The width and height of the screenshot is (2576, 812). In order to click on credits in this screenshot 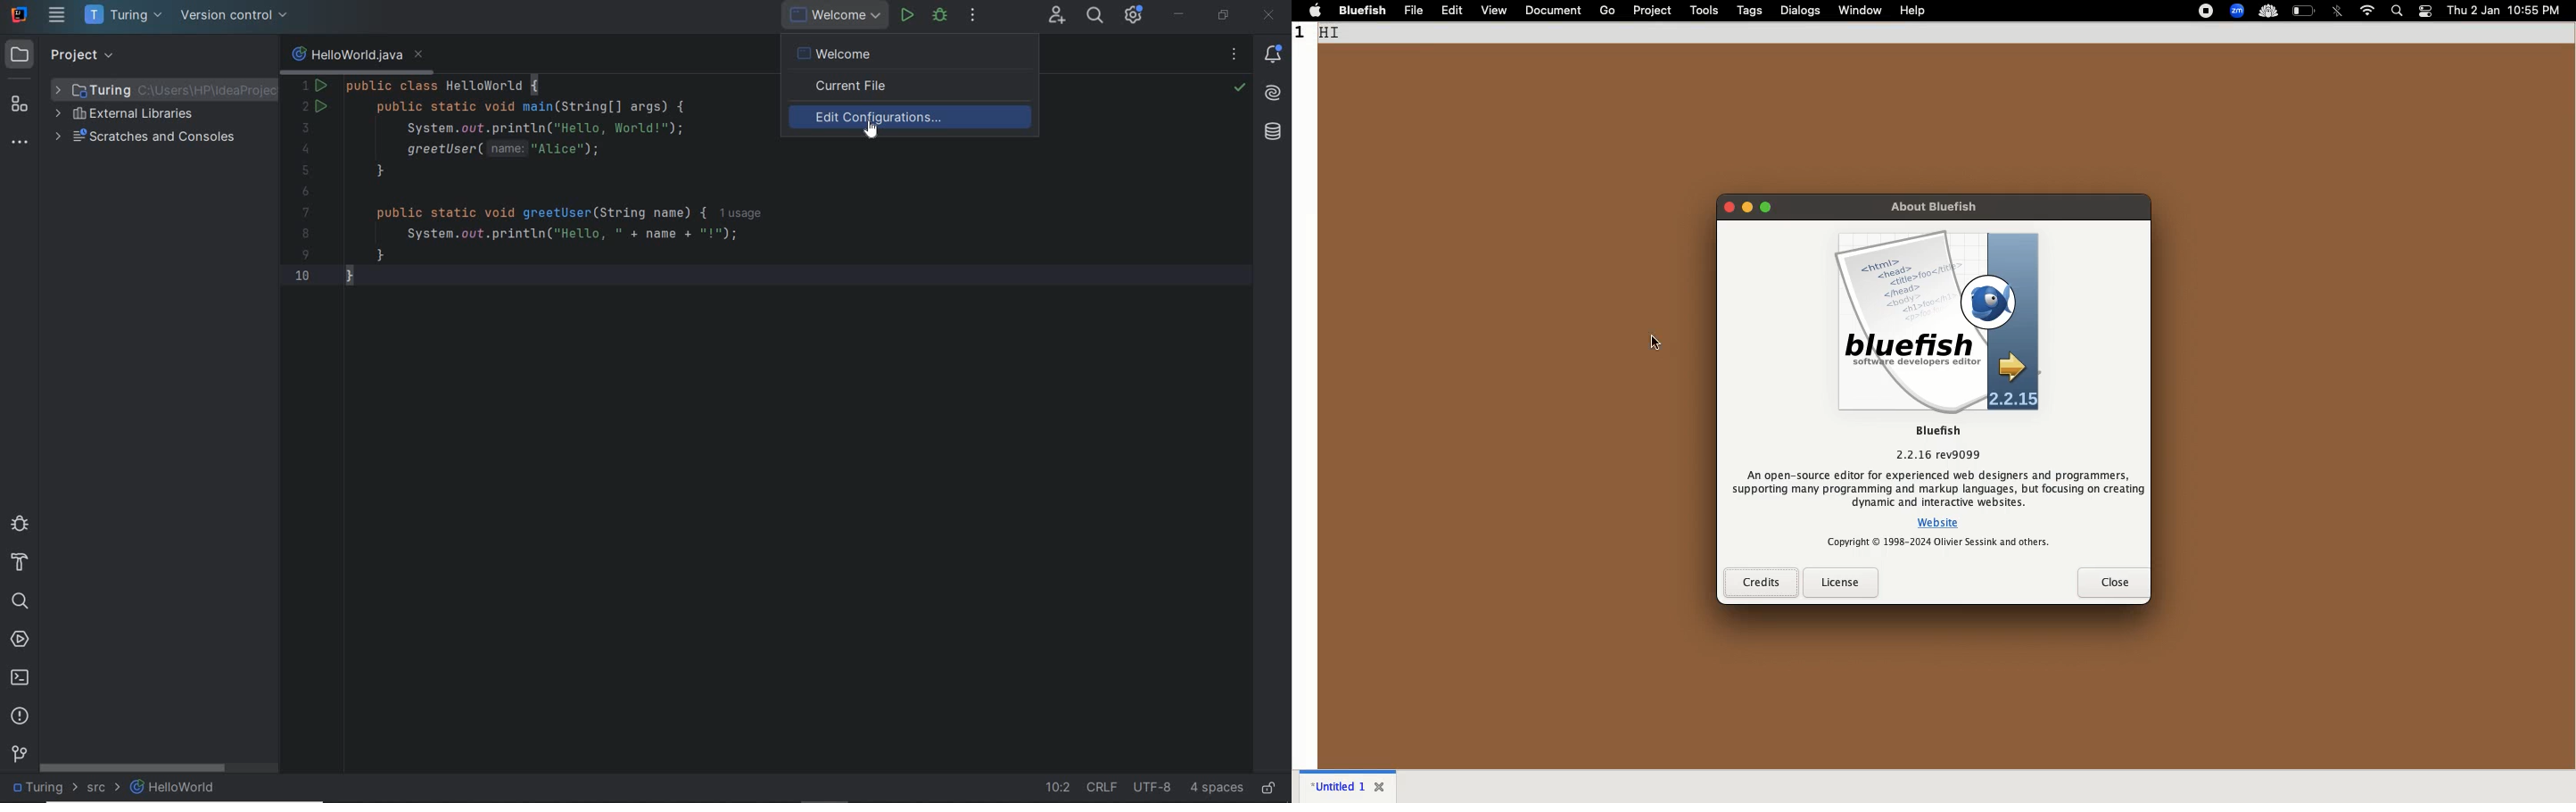, I will do `click(1761, 583)`.